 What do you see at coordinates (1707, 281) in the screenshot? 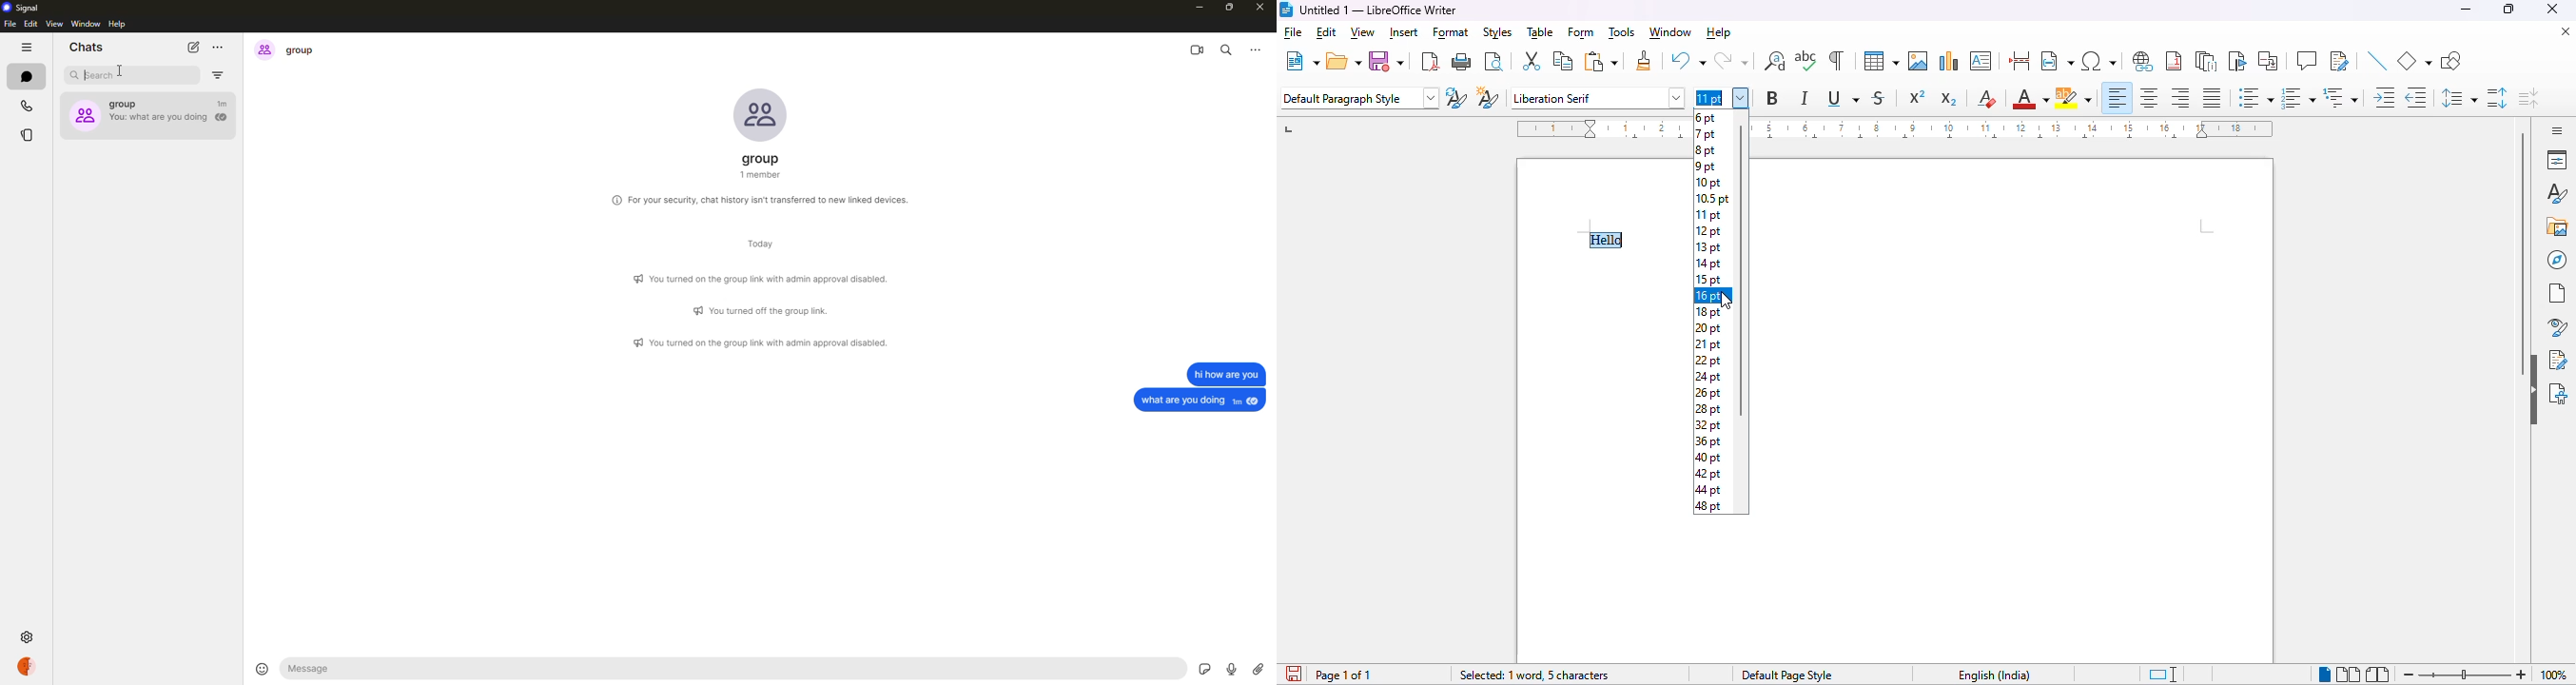
I see `15 pt` at bounding box center [1707, 281].